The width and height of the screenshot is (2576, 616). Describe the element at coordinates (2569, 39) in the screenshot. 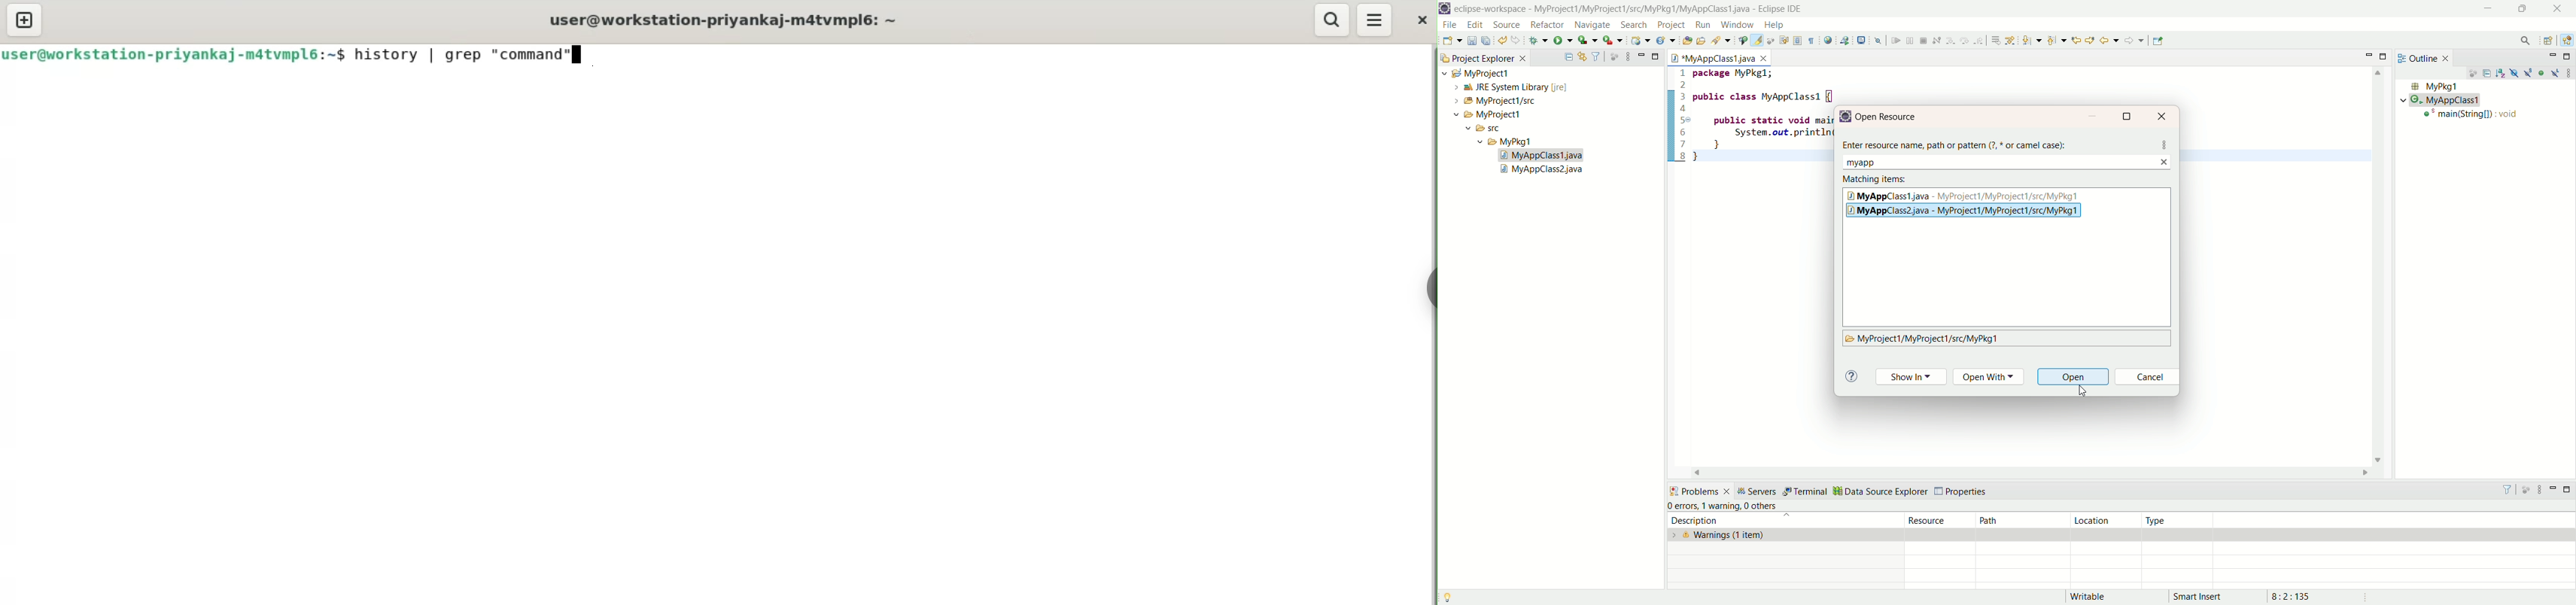

I see `java EE` at that location.